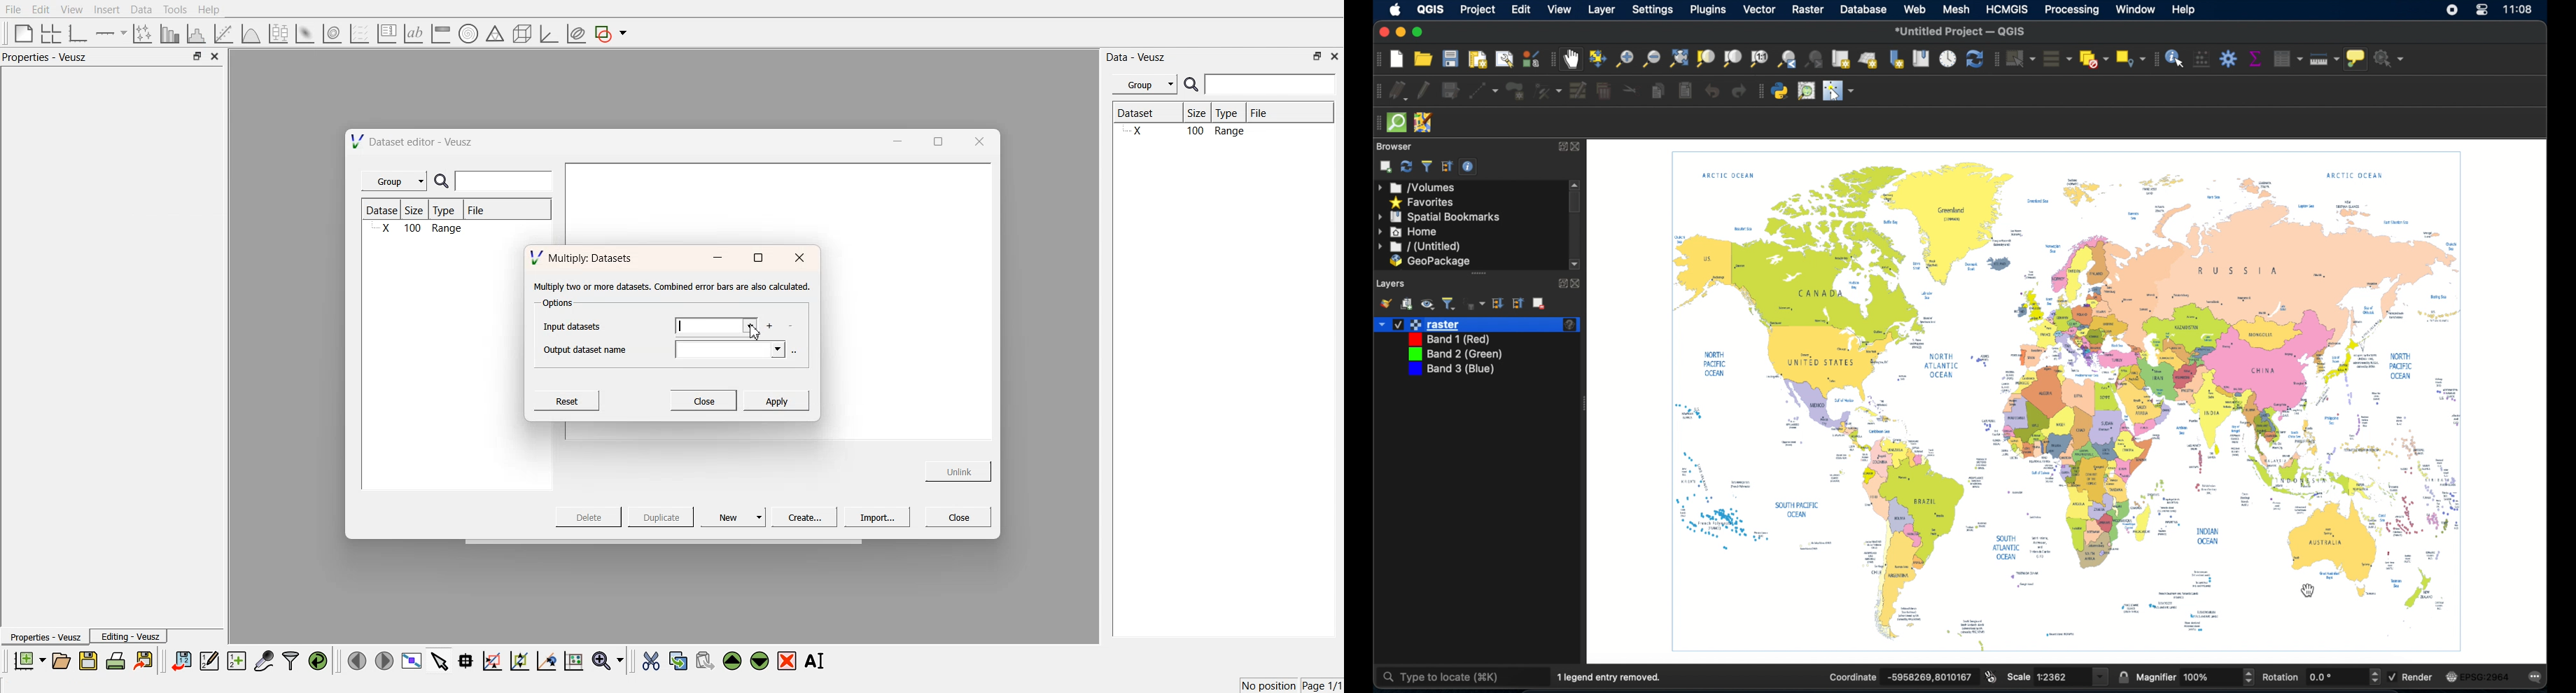  Describe the element at coordinates (384, 210) in the screenshot. I see `Dataset` at that location.